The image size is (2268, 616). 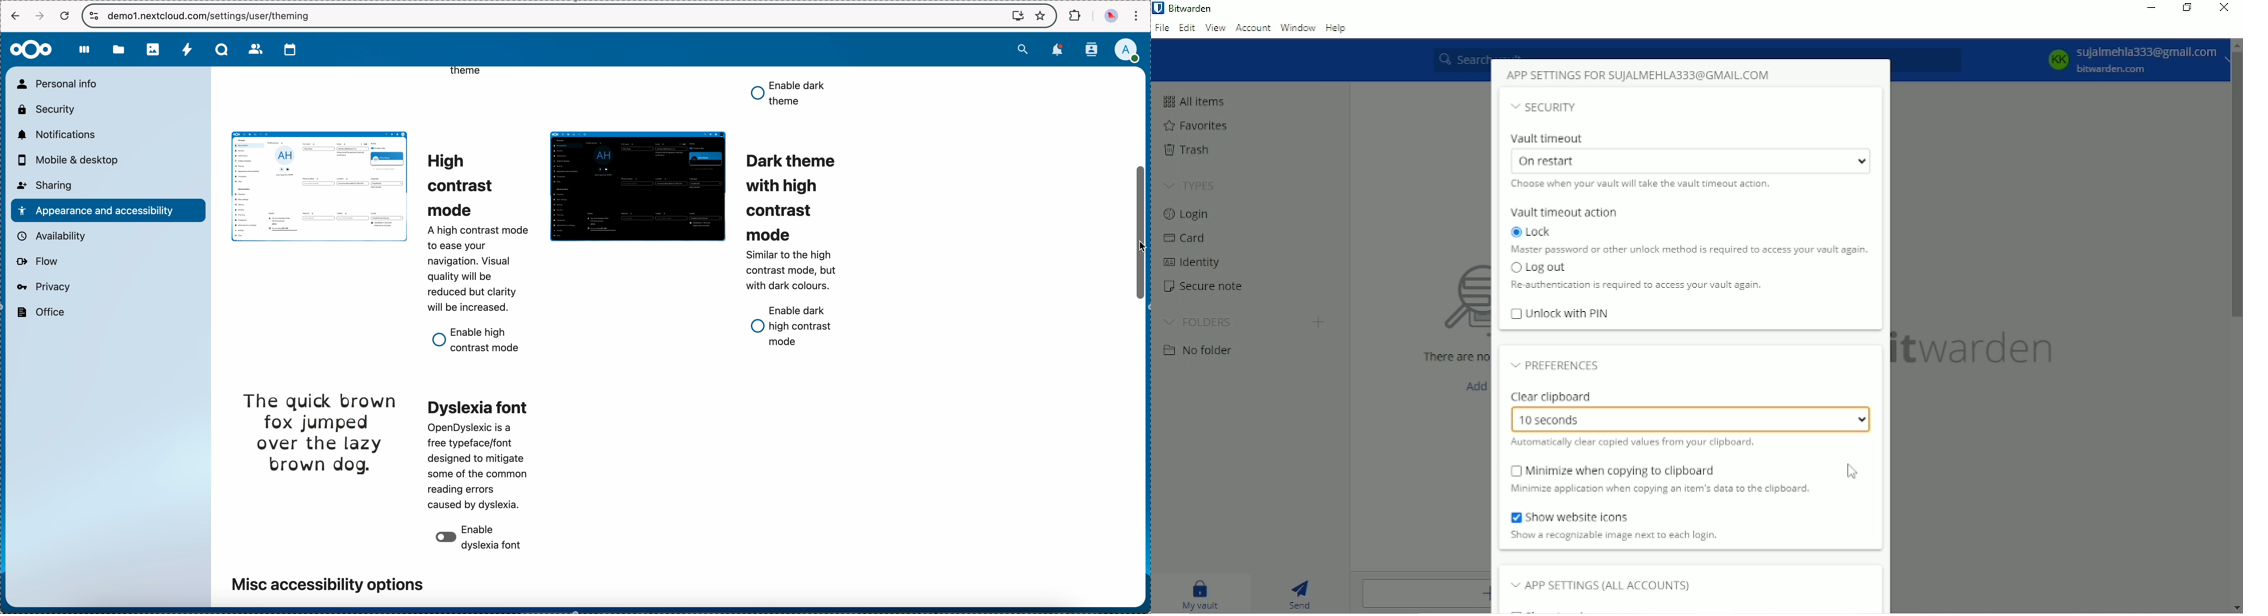 I want to click on contacts, so click(x=254, y=49).